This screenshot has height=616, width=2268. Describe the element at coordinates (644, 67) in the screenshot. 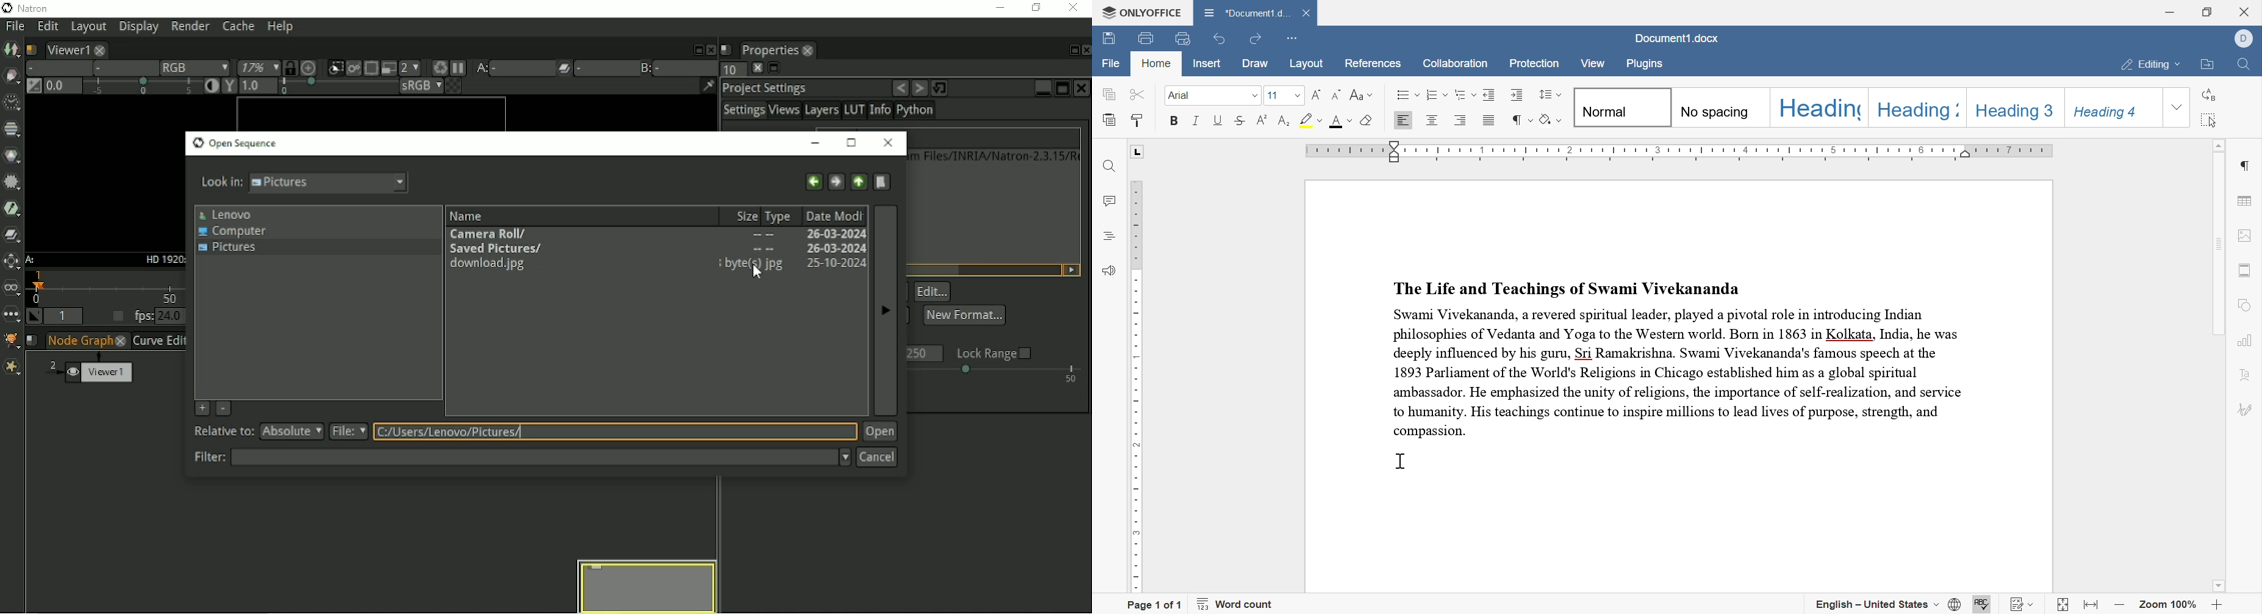

I see `Viewer input B` at that location.